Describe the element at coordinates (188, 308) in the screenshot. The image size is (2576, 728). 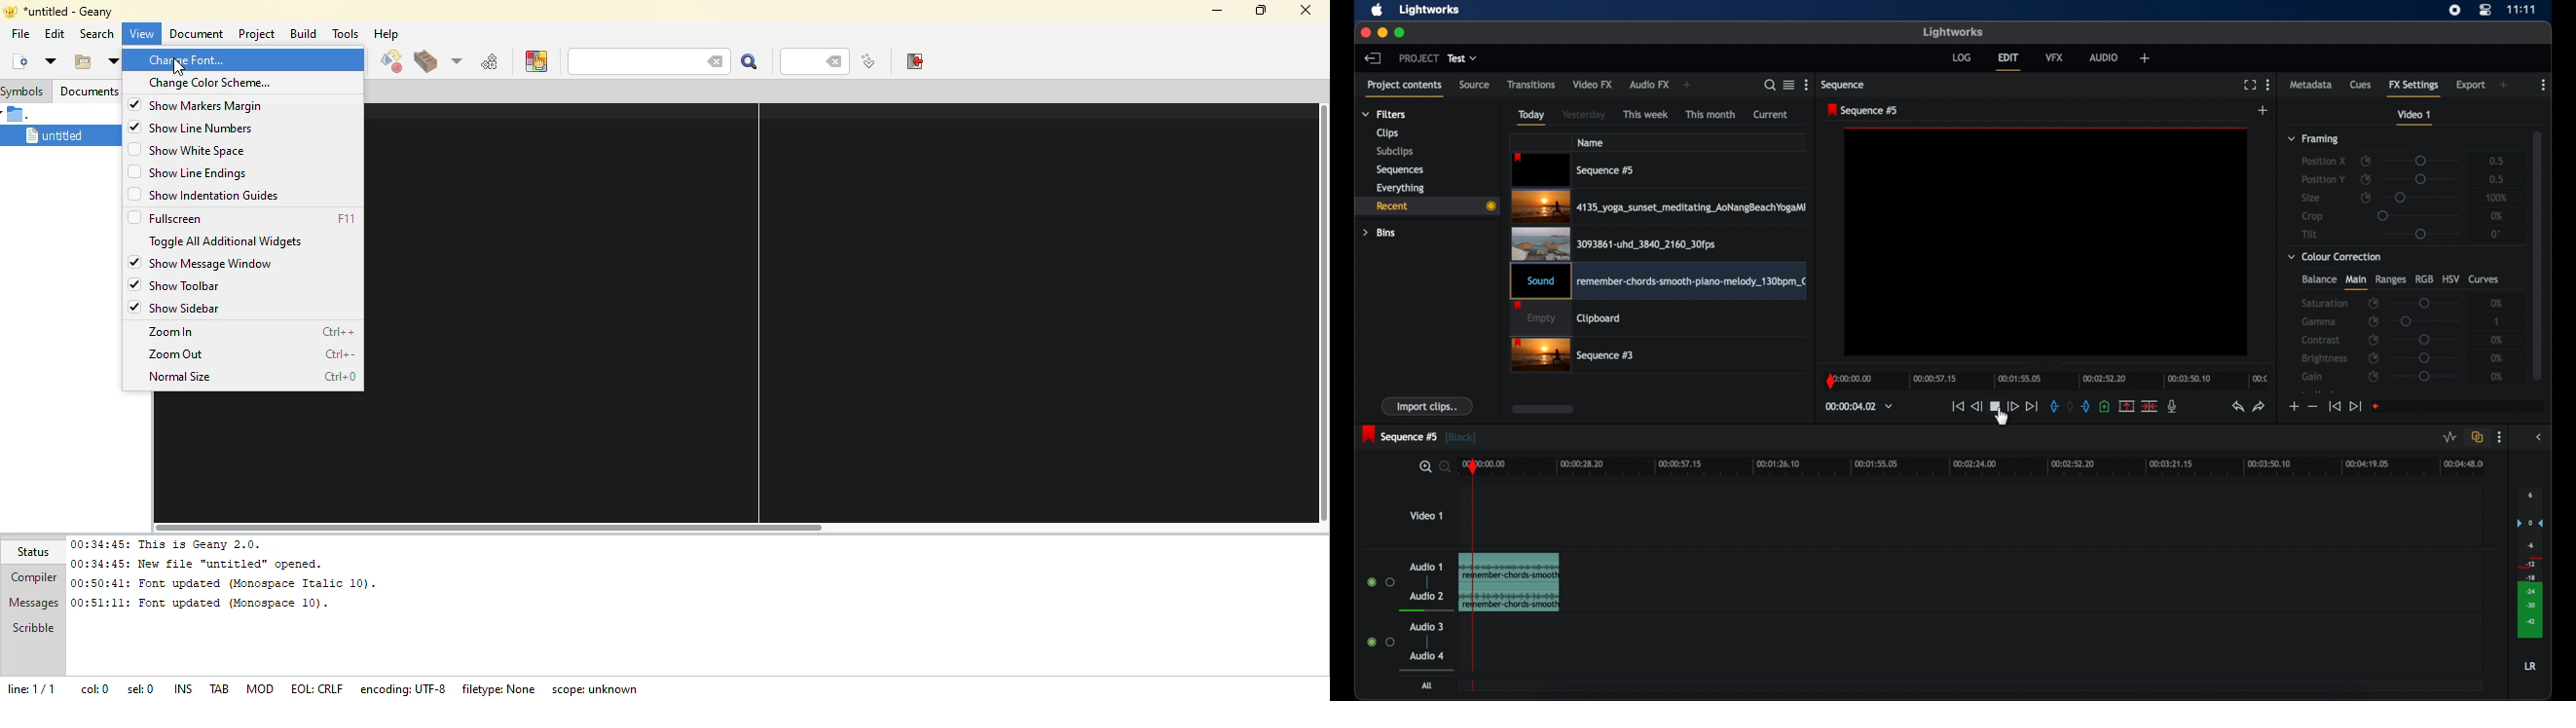
I see `show sidebar` at that location.